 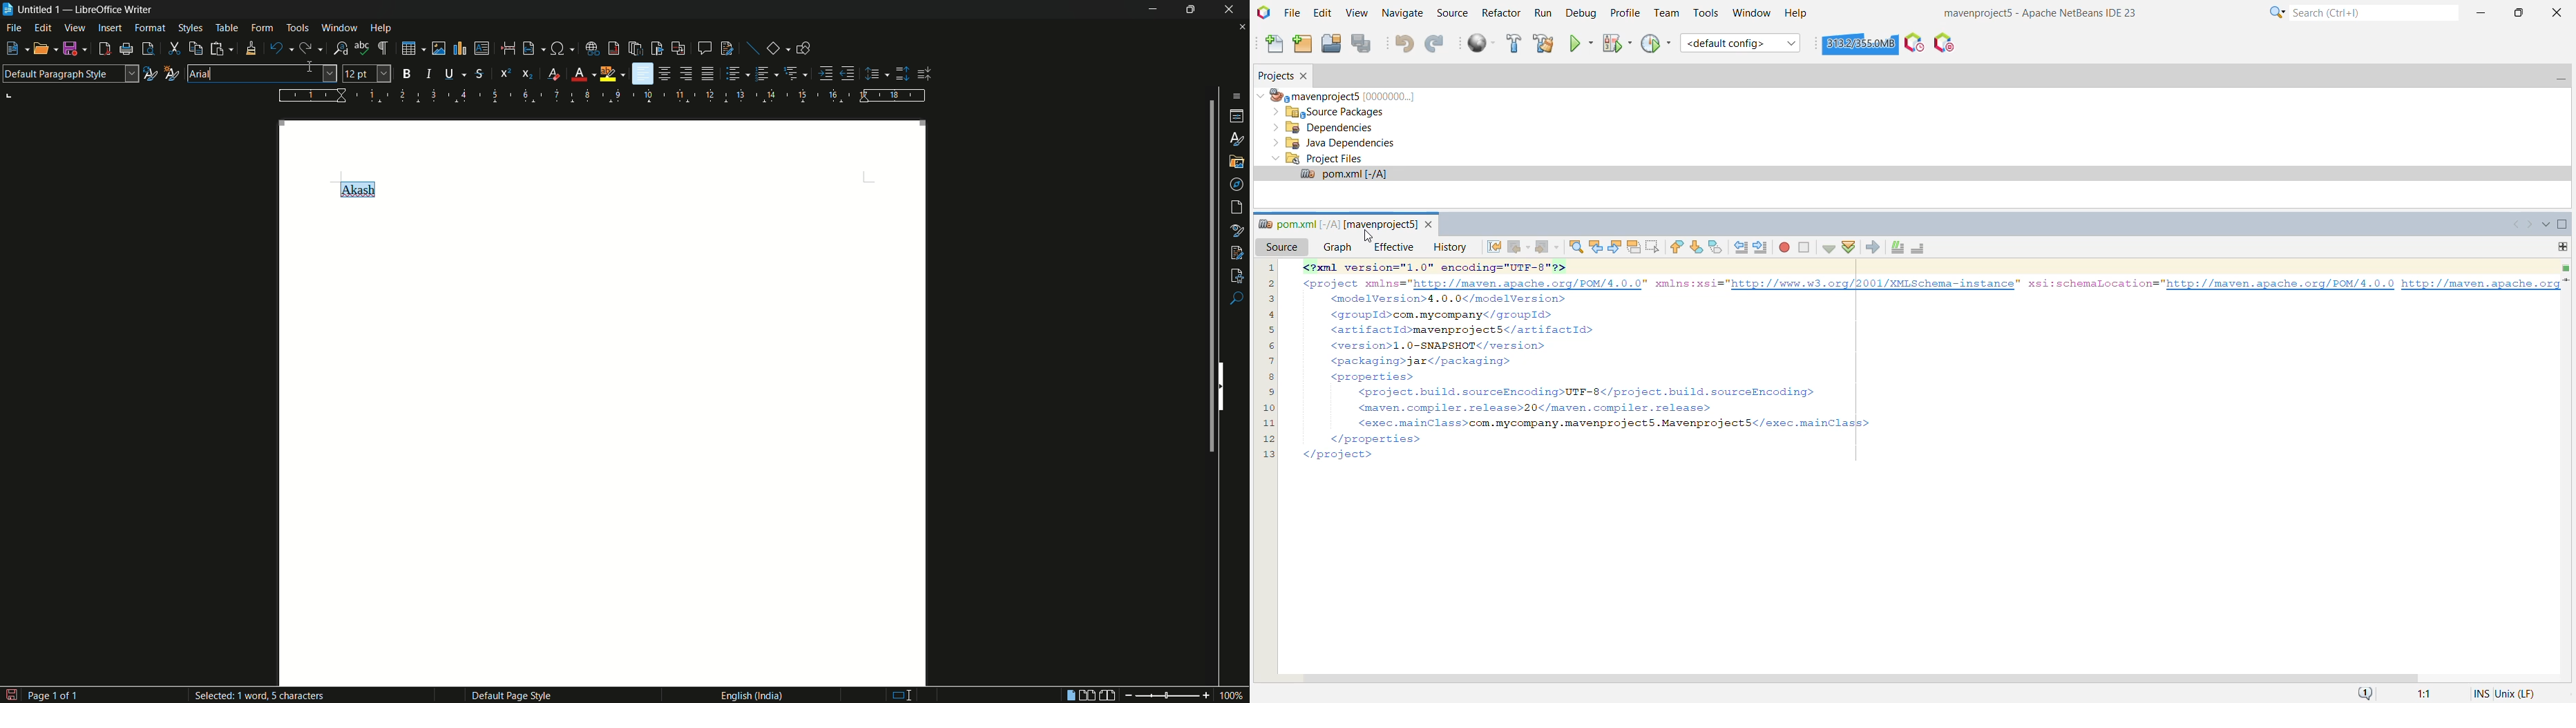 What do you see at coordinates (408, 74) in the screenshot?
I see `bold` at bounding box center [408, 74].